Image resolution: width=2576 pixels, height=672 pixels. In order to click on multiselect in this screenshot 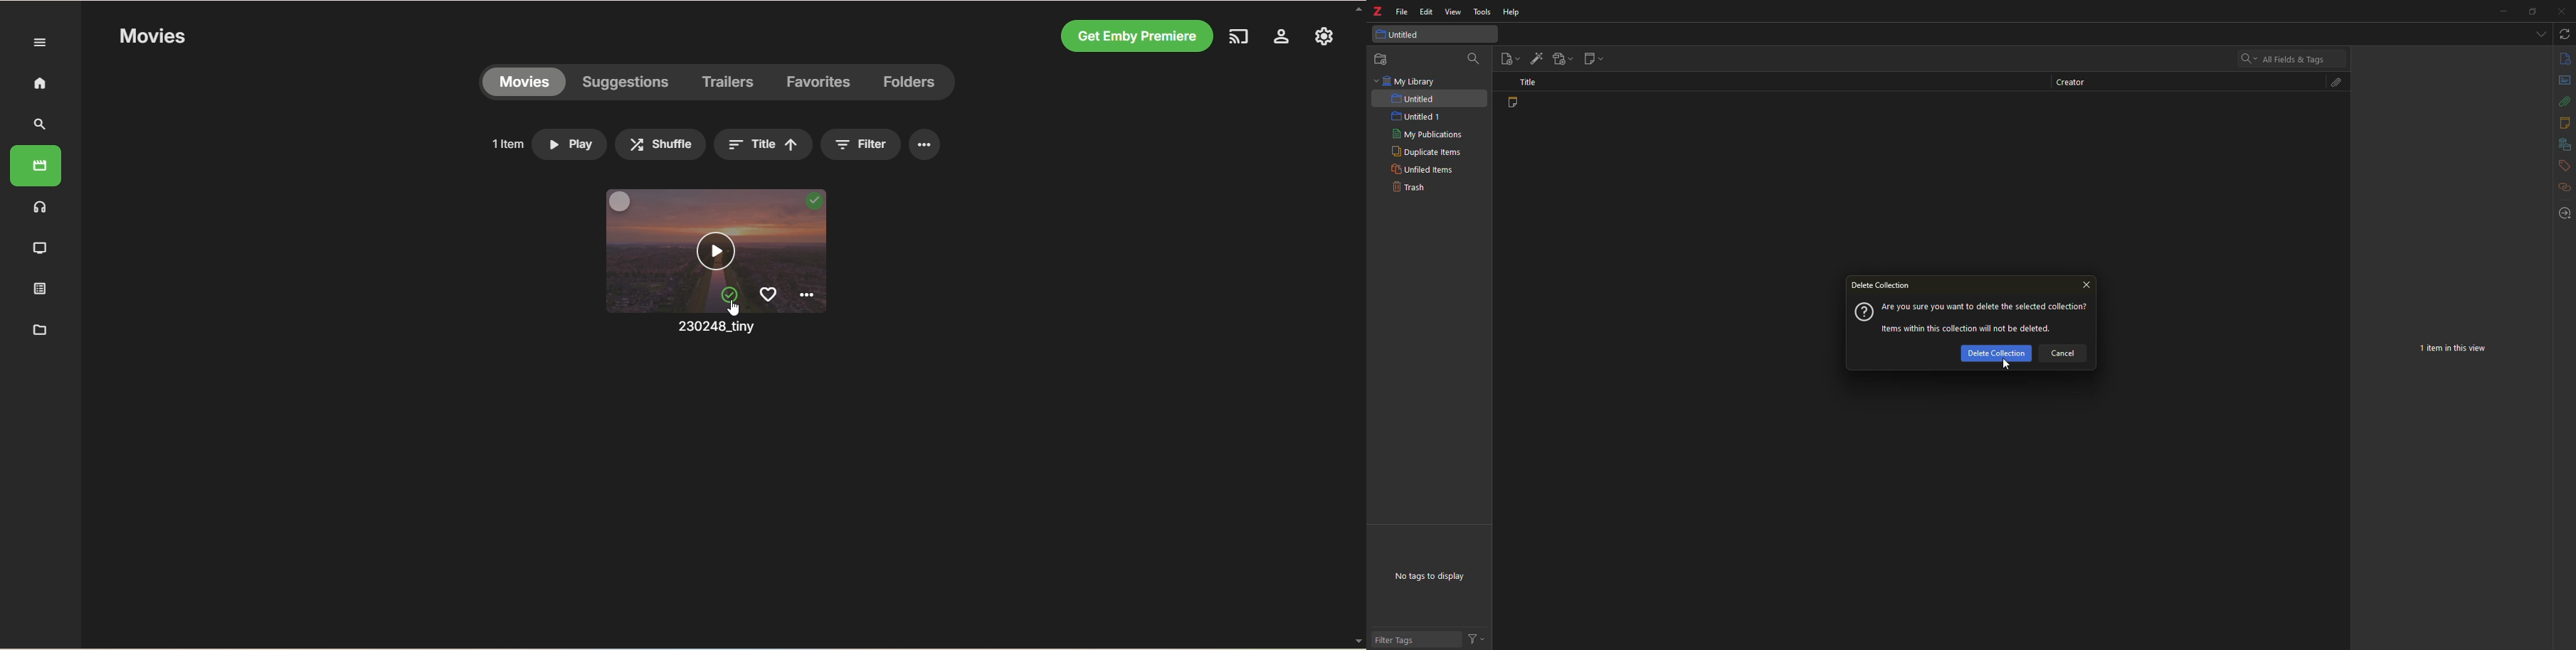, I will do `click(620, 203)`.